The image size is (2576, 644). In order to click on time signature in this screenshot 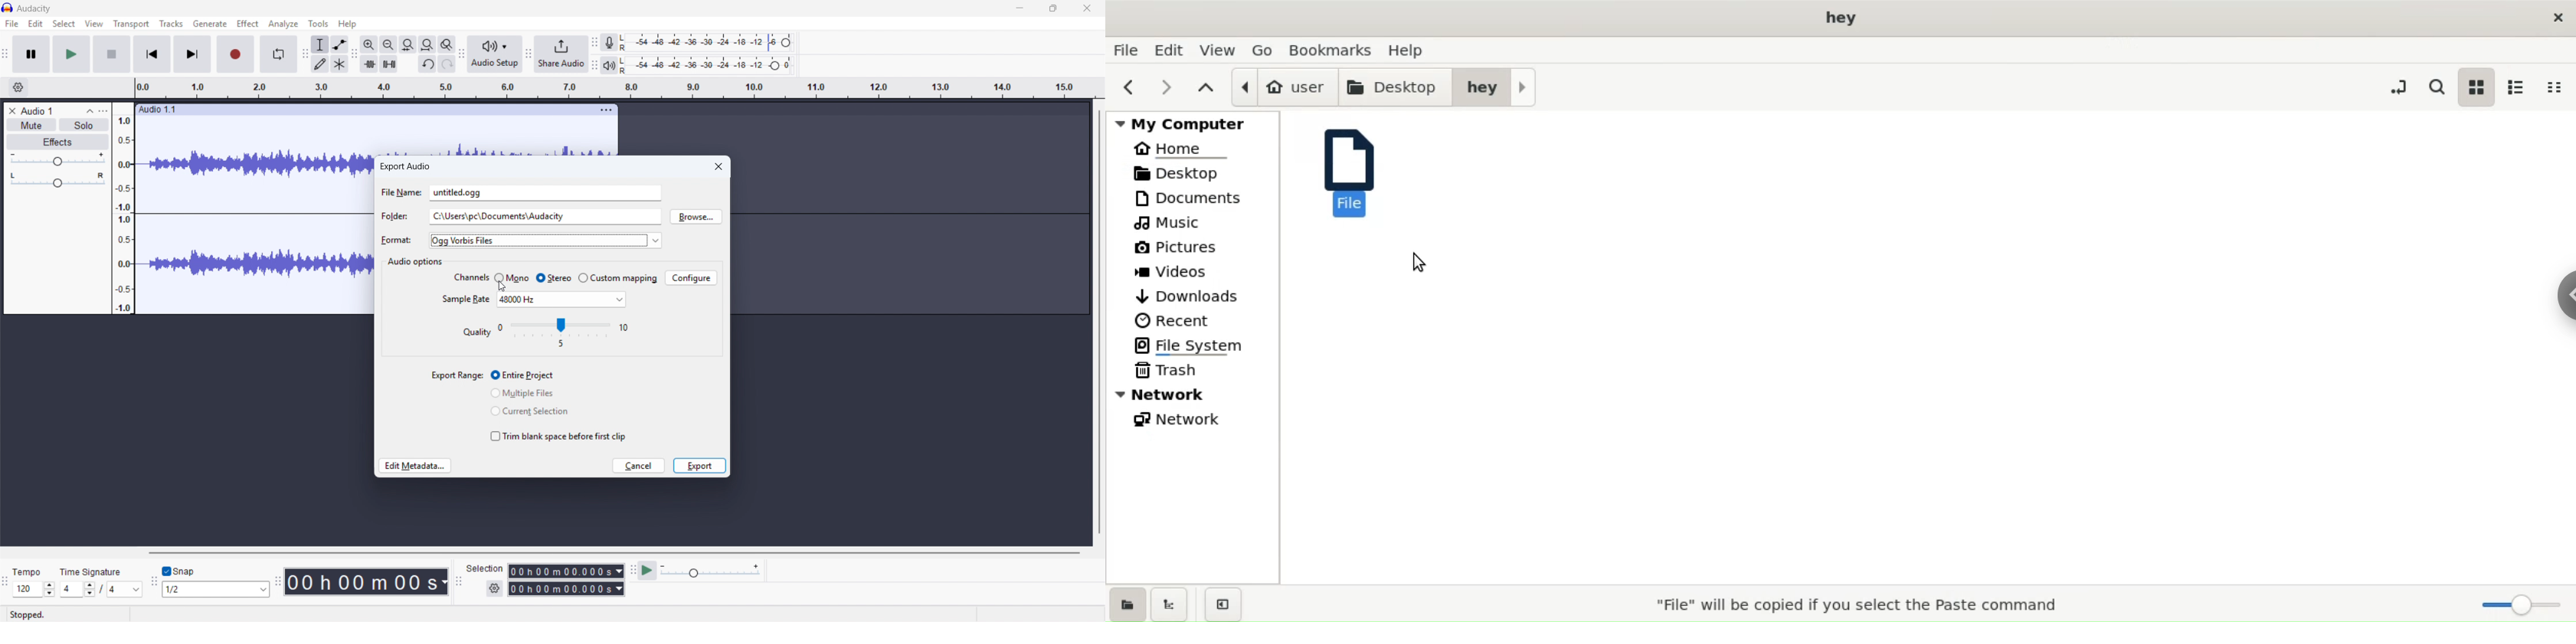, I will do `click(91, 572)`.